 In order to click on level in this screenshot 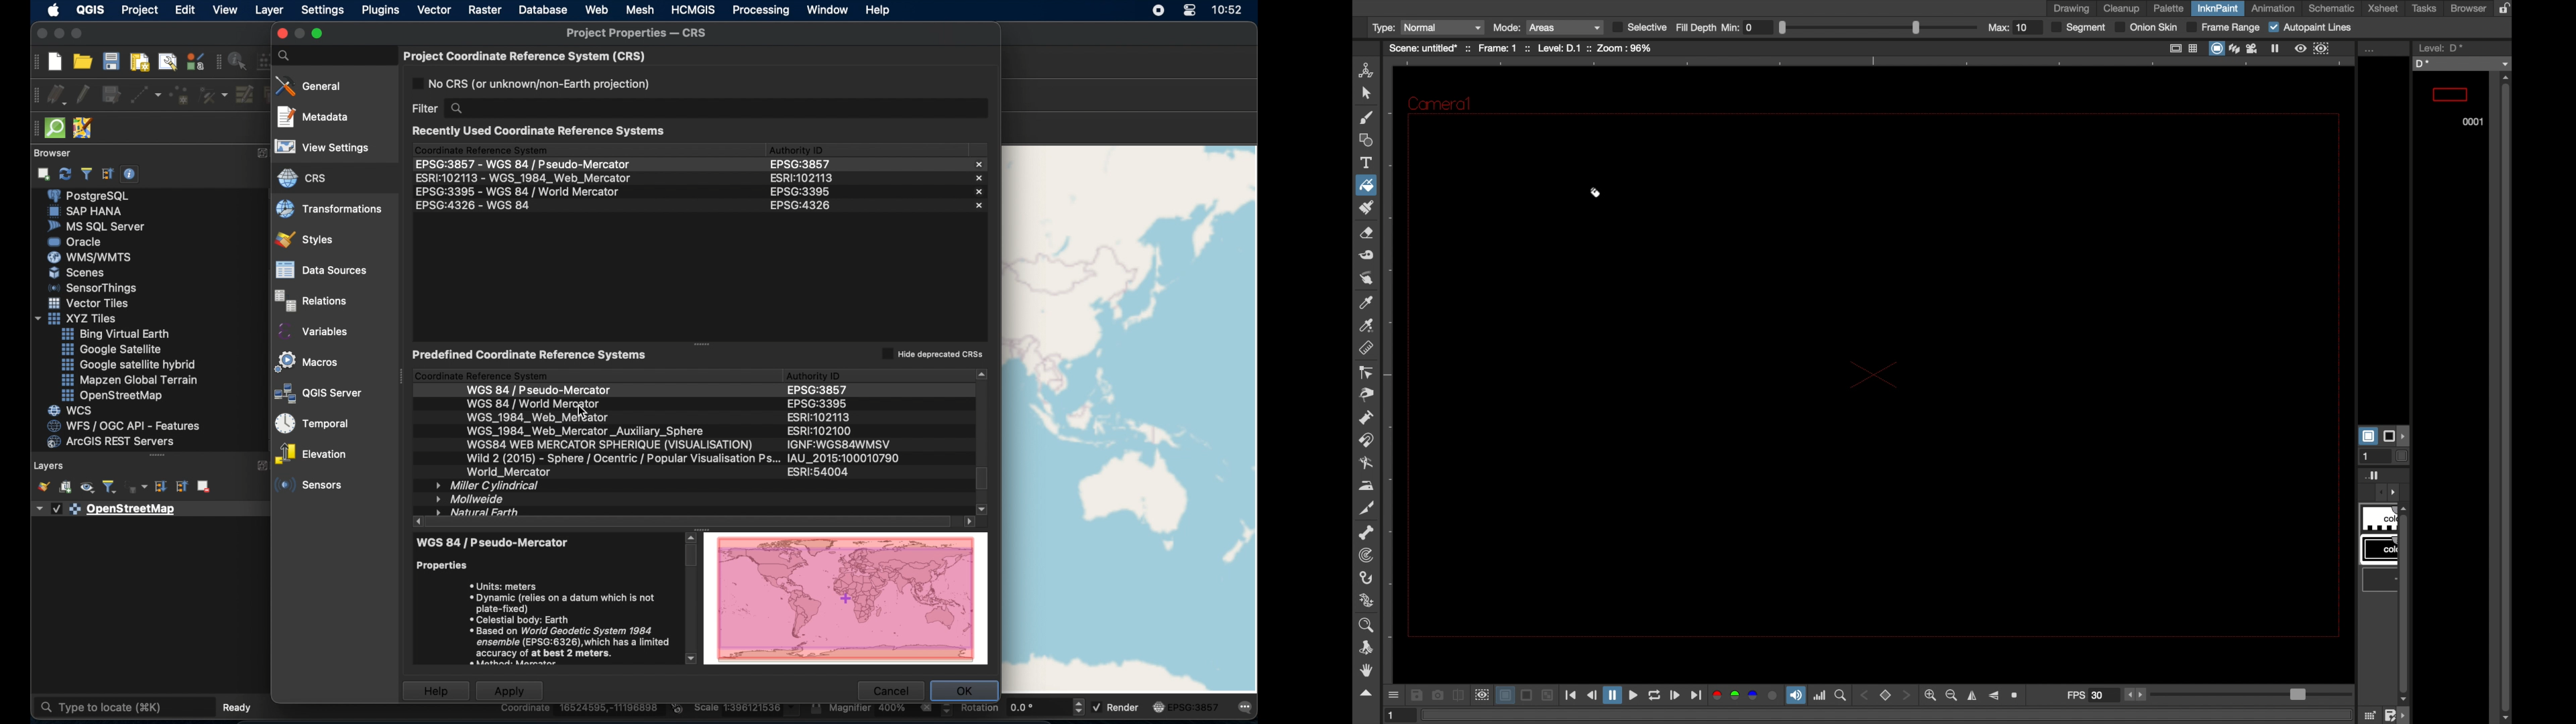, I will do `click(2439, 47)`.